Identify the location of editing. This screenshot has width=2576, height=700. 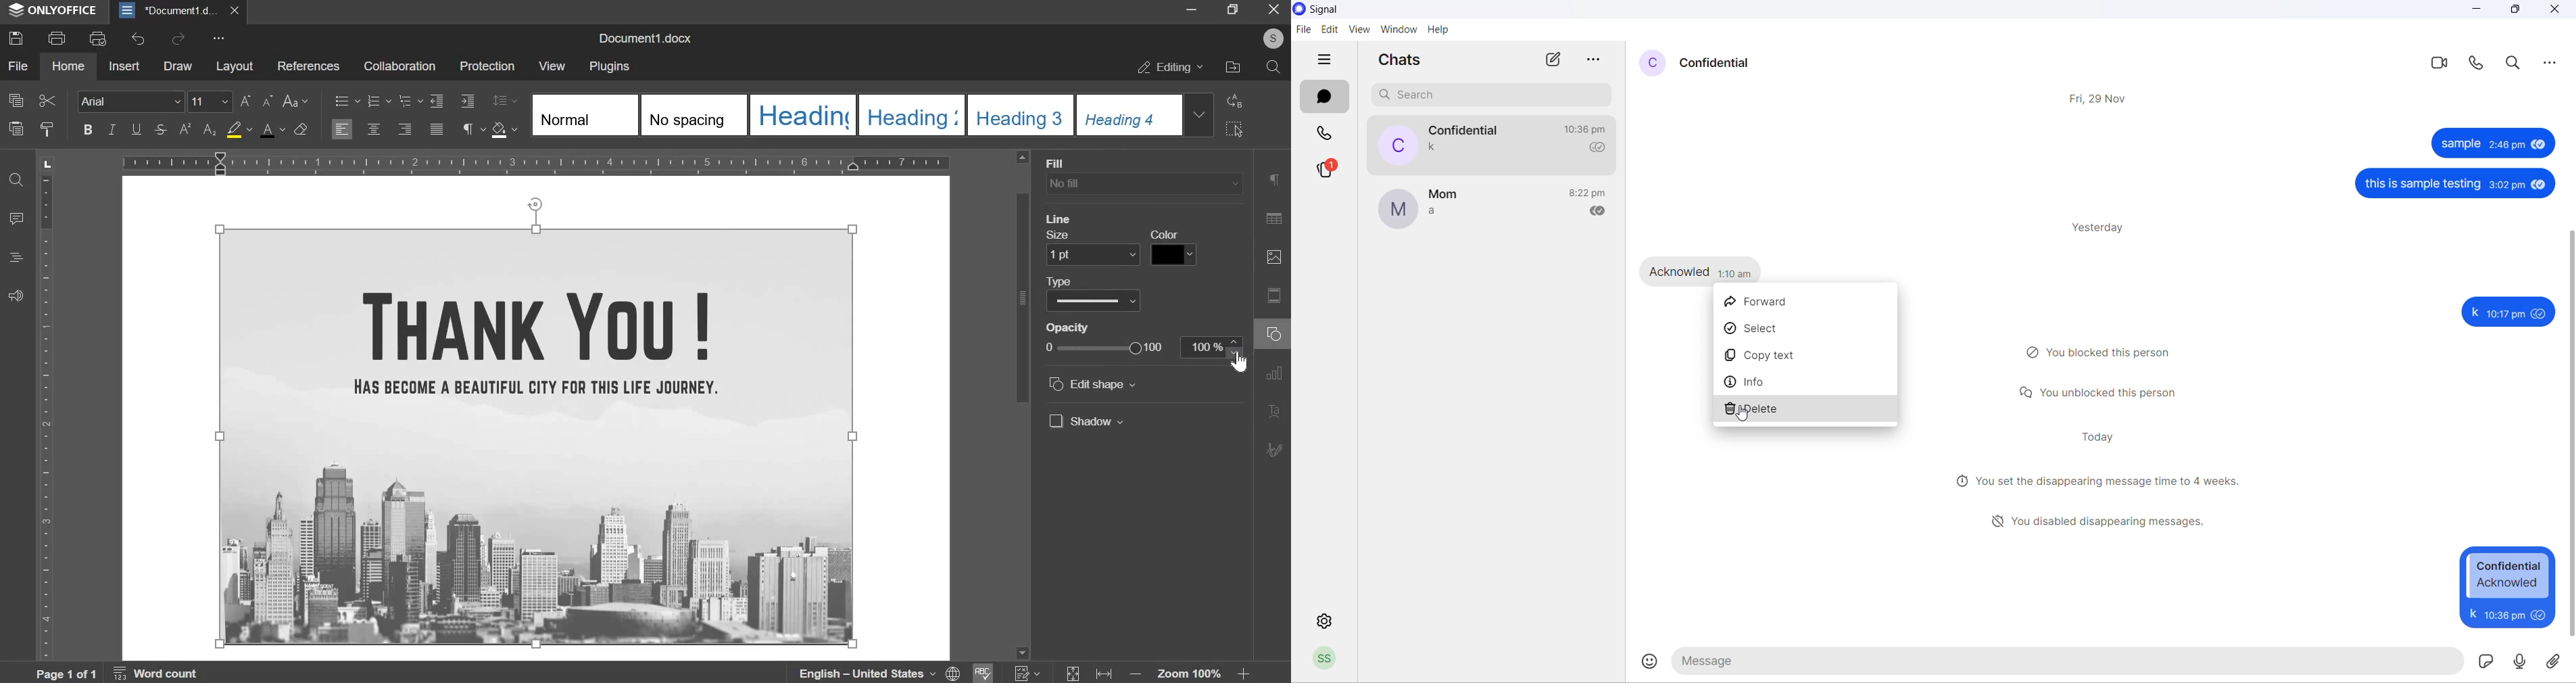
(1170, 68).